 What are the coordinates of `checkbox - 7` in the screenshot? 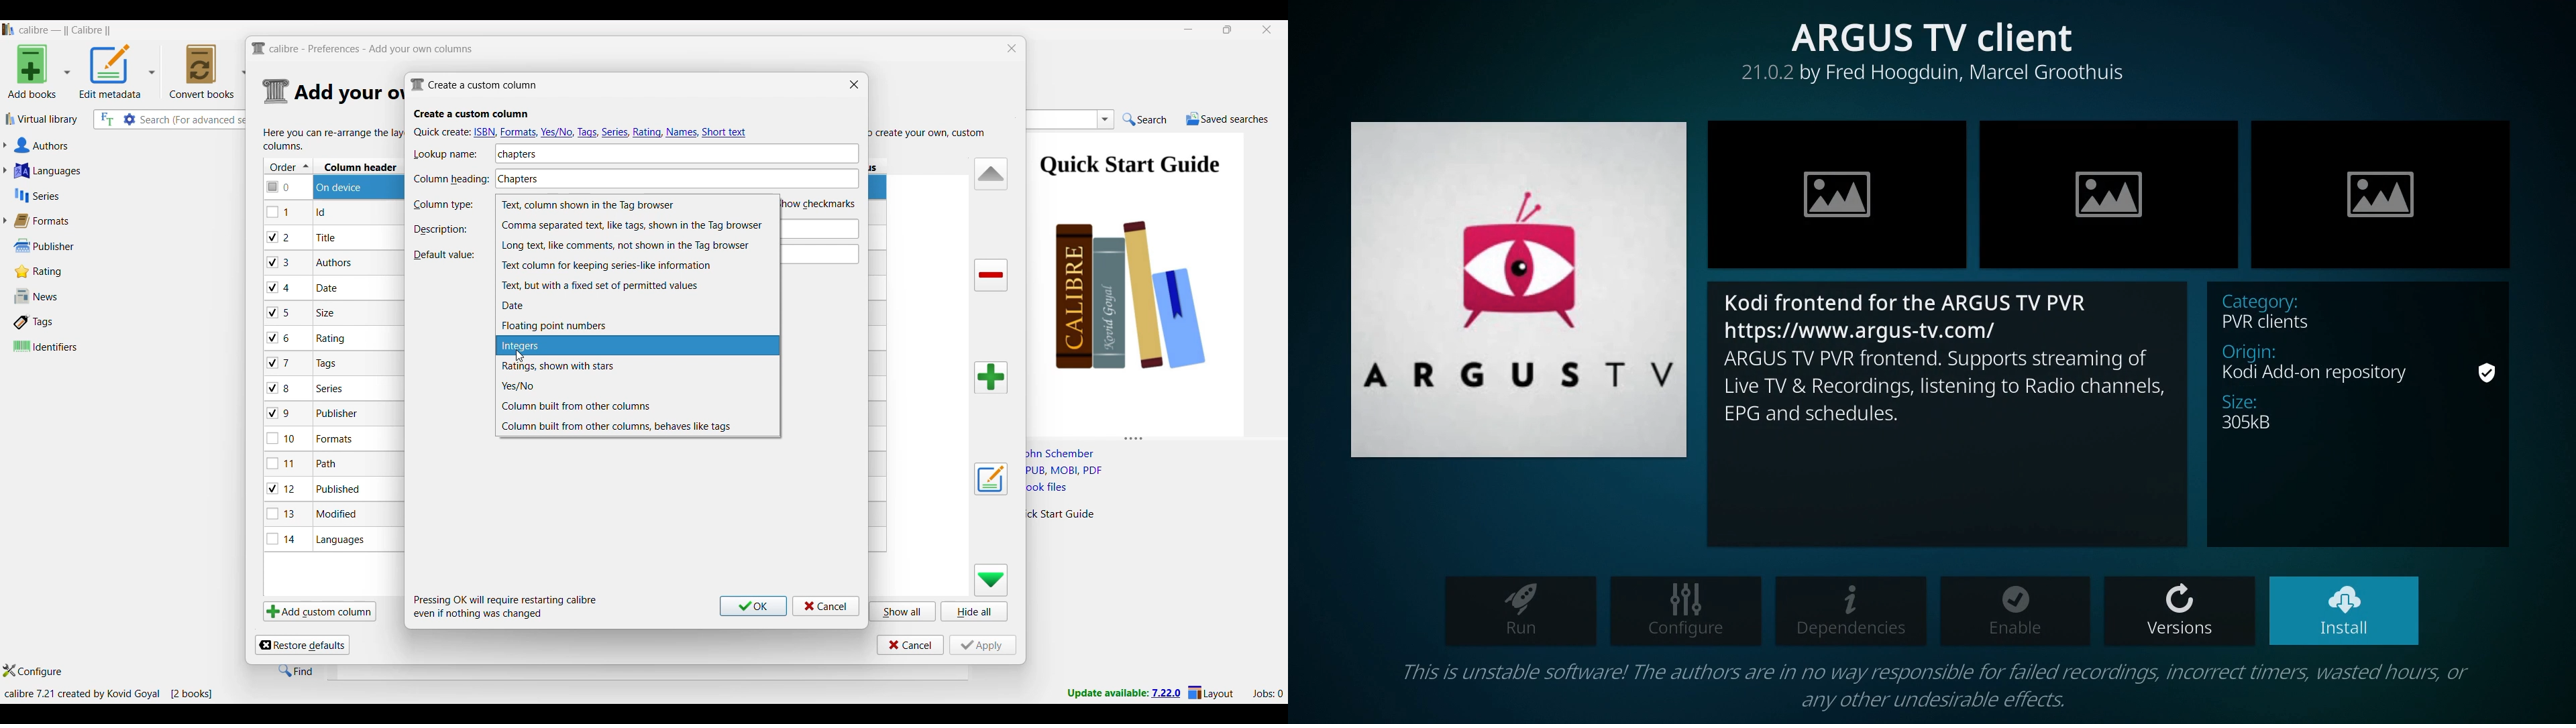 It's located at (280, 363).